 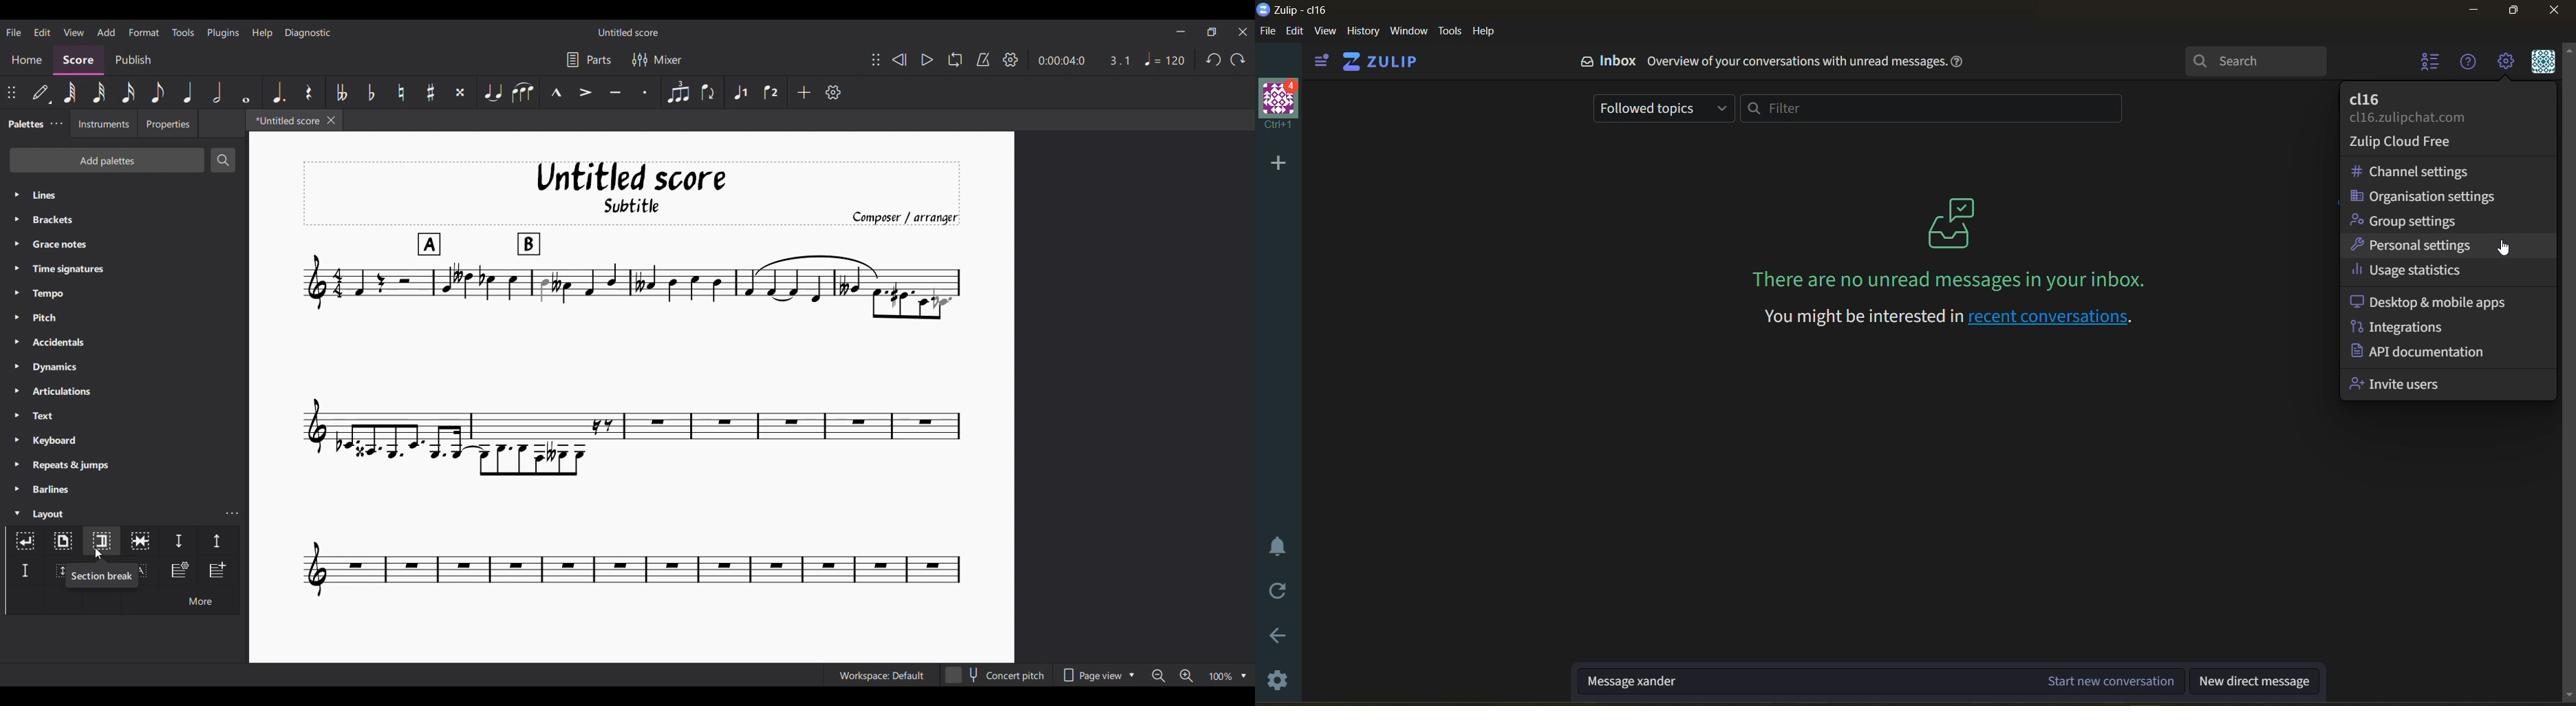 I want to click on Settings, so click(x=1011, y=59).